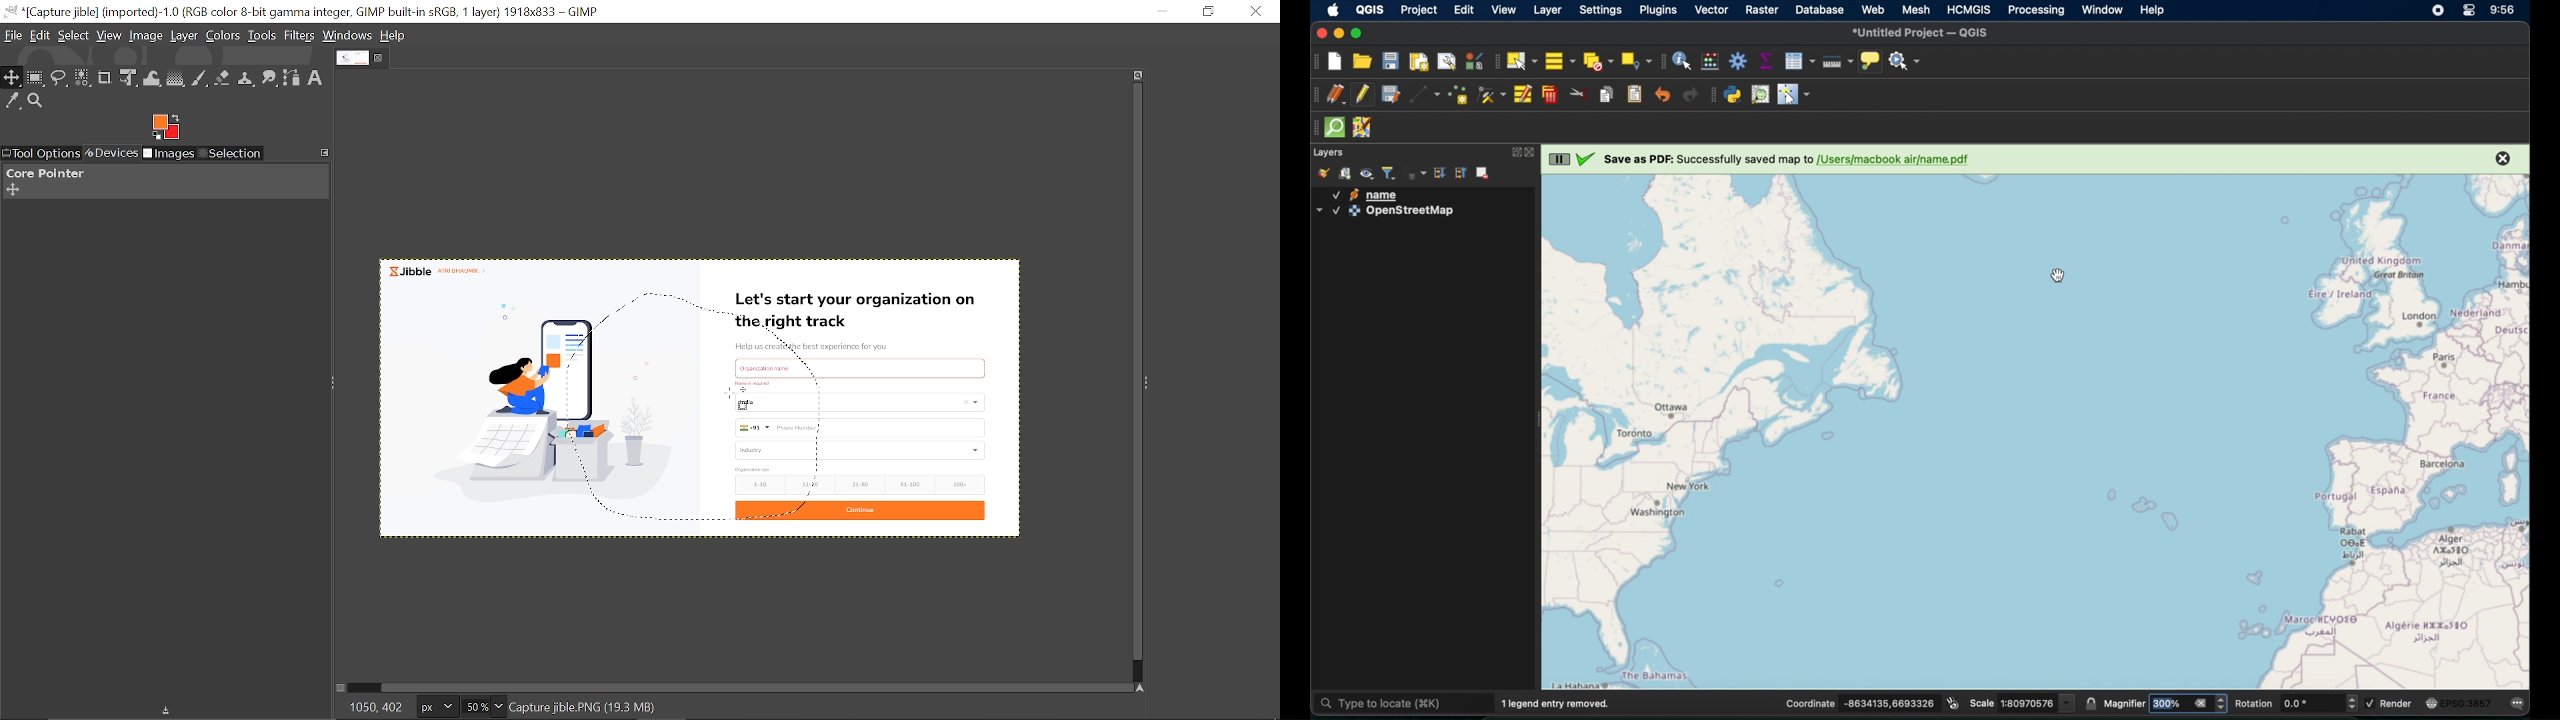 Image resolution: width=2576 pixels, height=728 pixels. I want to click on country, so click(864, 402).